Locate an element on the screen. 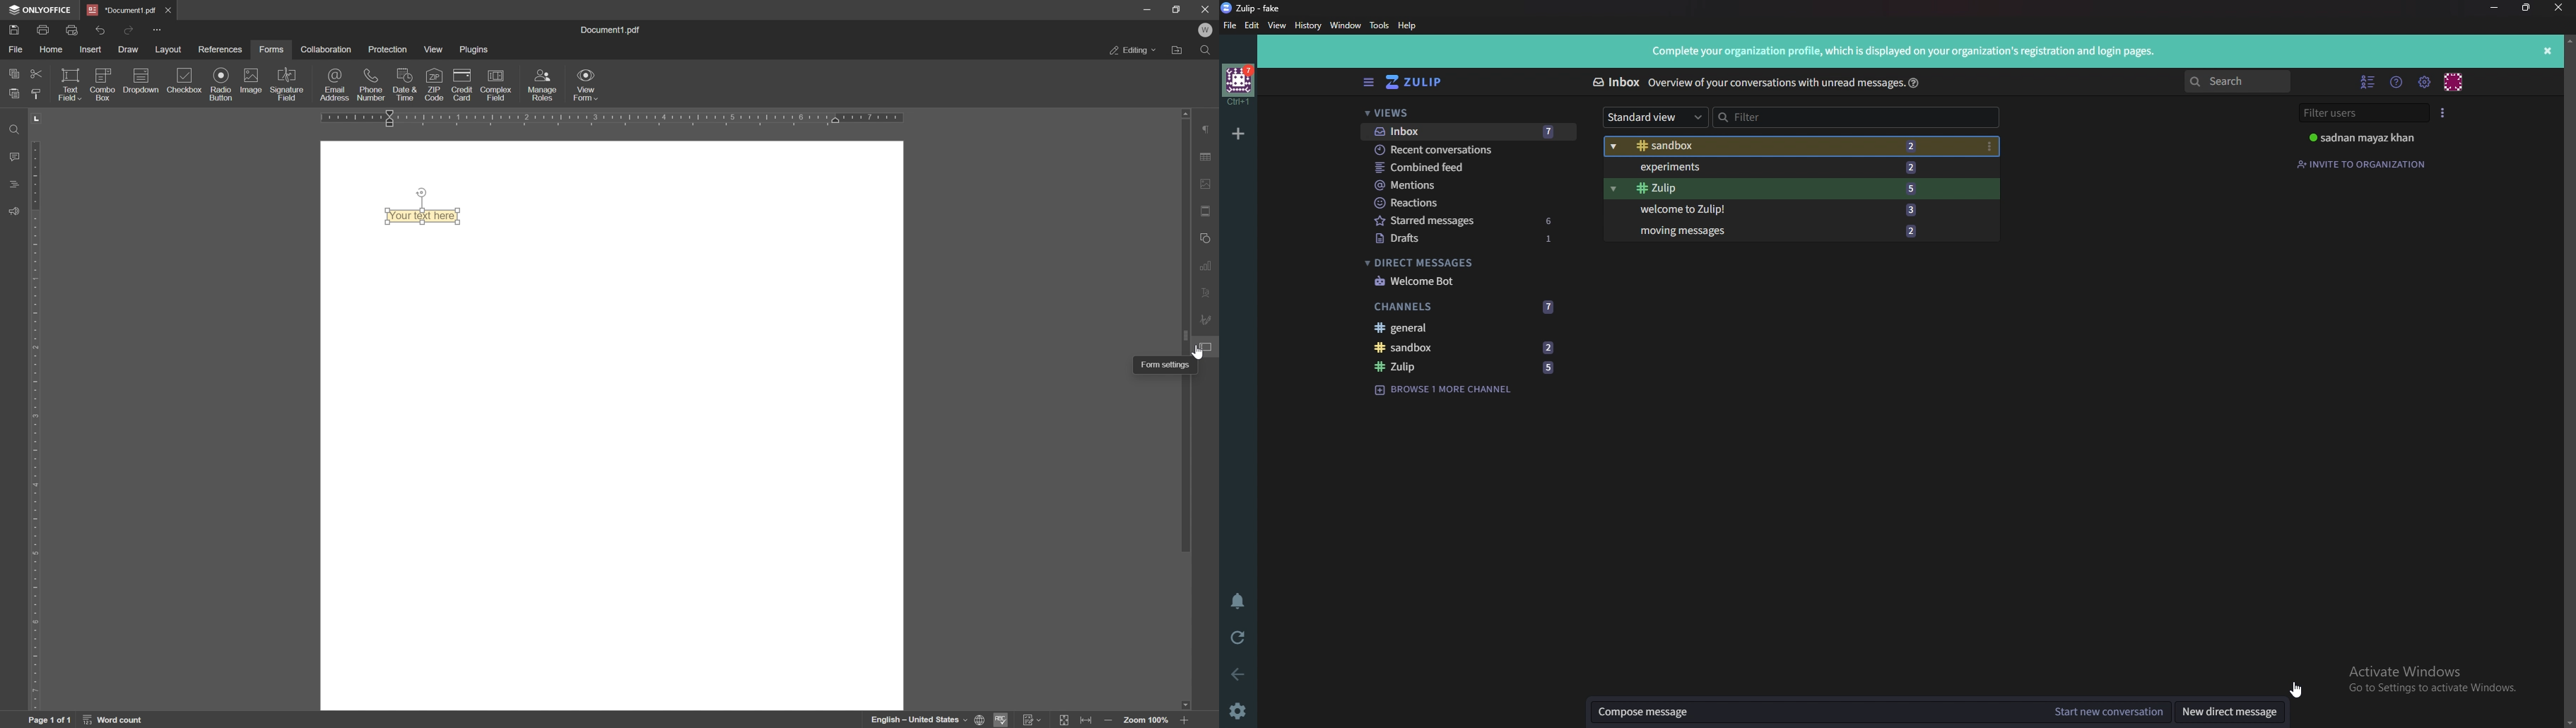 This screenshot has width=2576, height=728. Combined feed is located at coordinates (1469, 168).